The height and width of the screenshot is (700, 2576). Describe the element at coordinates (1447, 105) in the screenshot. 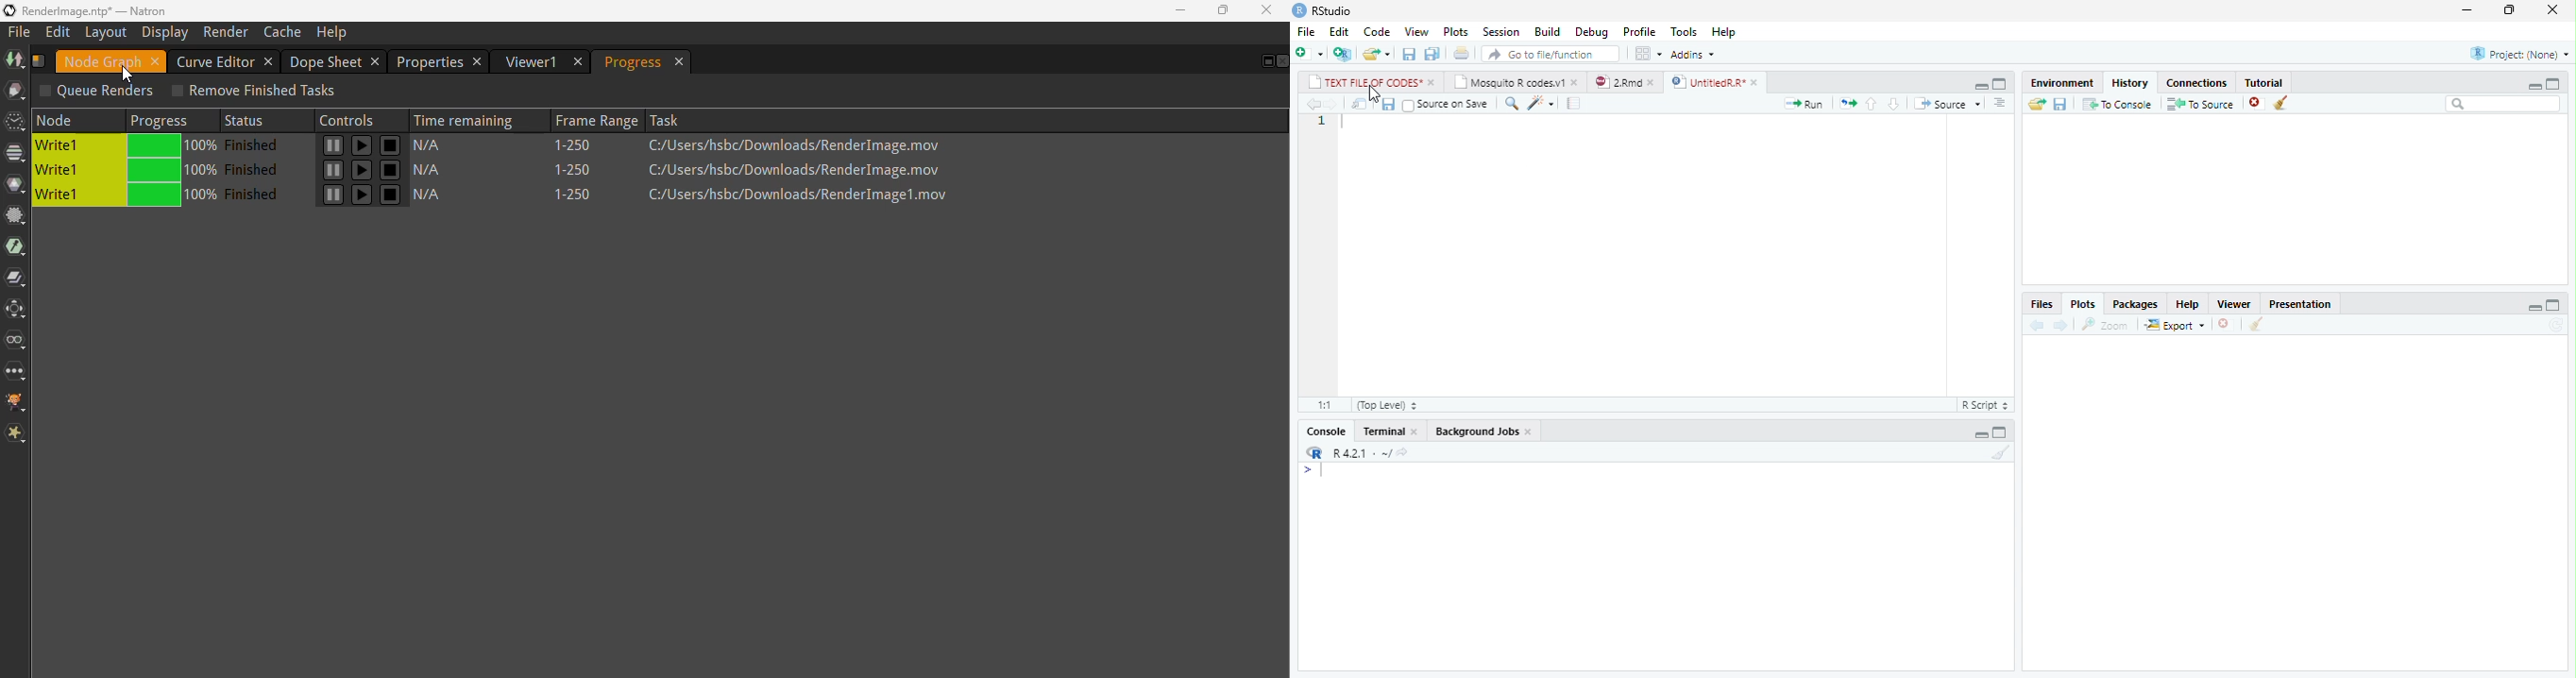

I see `Source on save` at that location.